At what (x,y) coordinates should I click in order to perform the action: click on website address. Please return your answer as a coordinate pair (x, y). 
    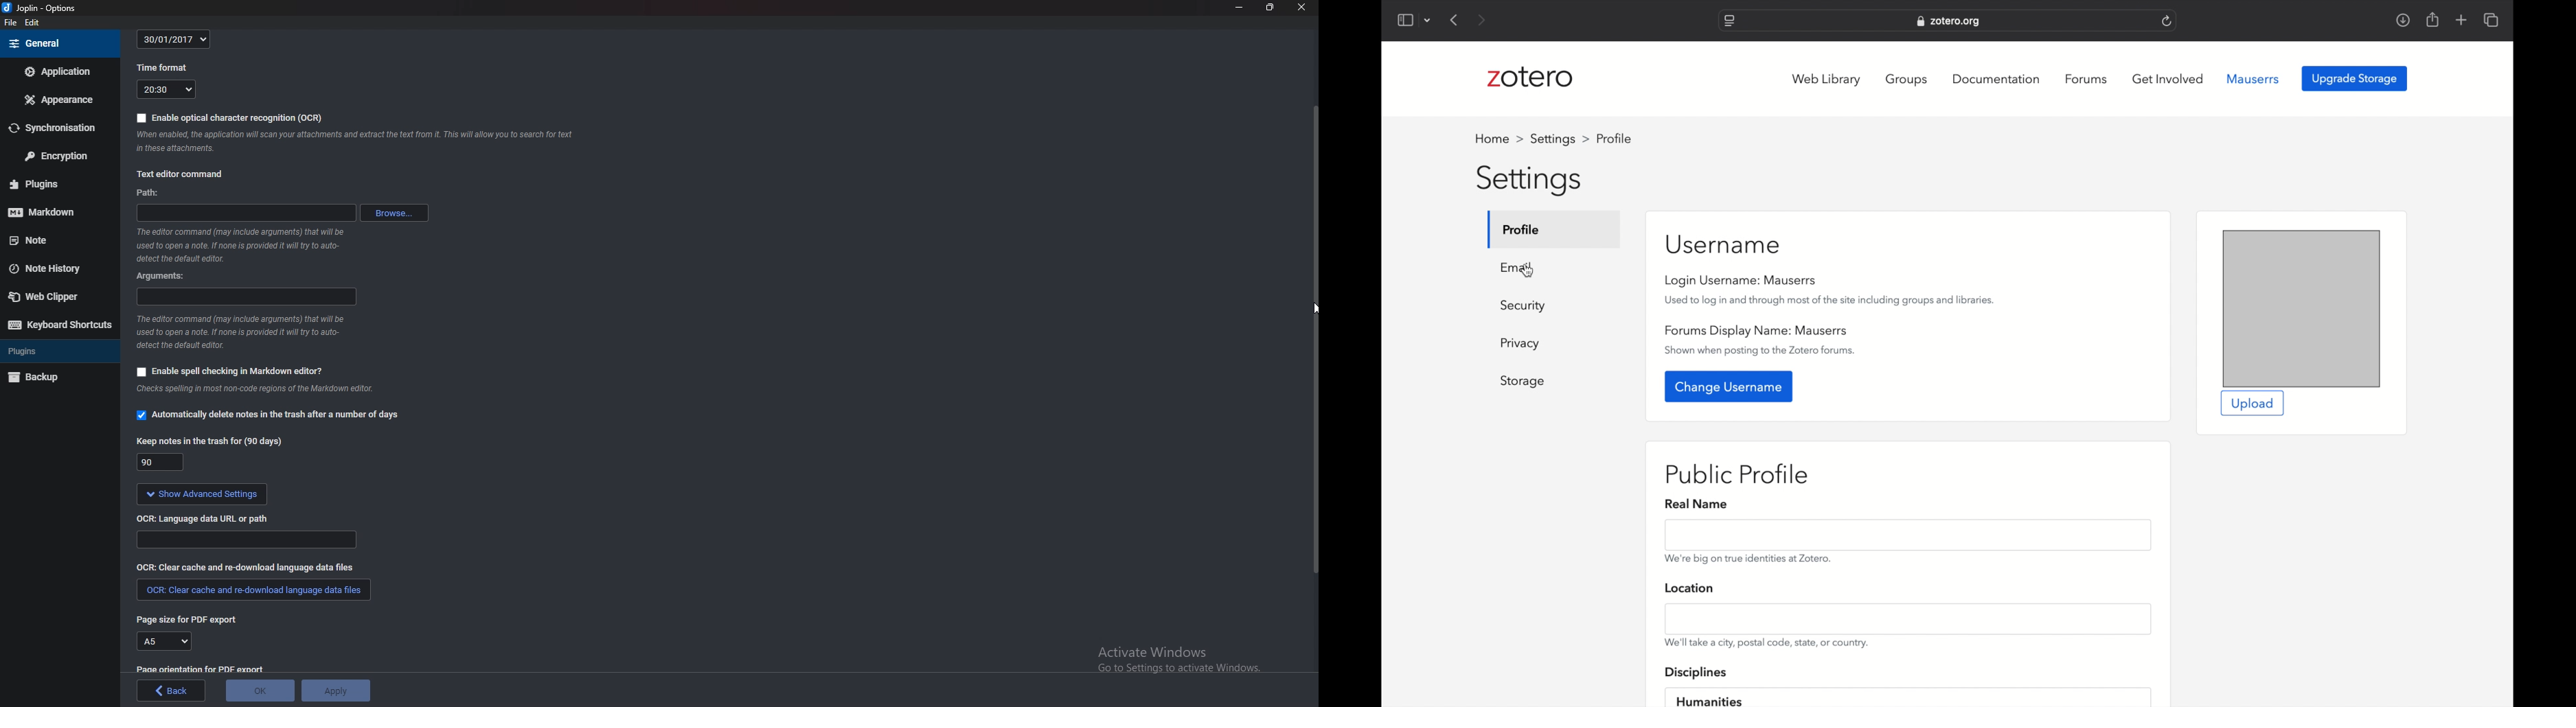
    Looking at the image, I should click on (1950, 22).